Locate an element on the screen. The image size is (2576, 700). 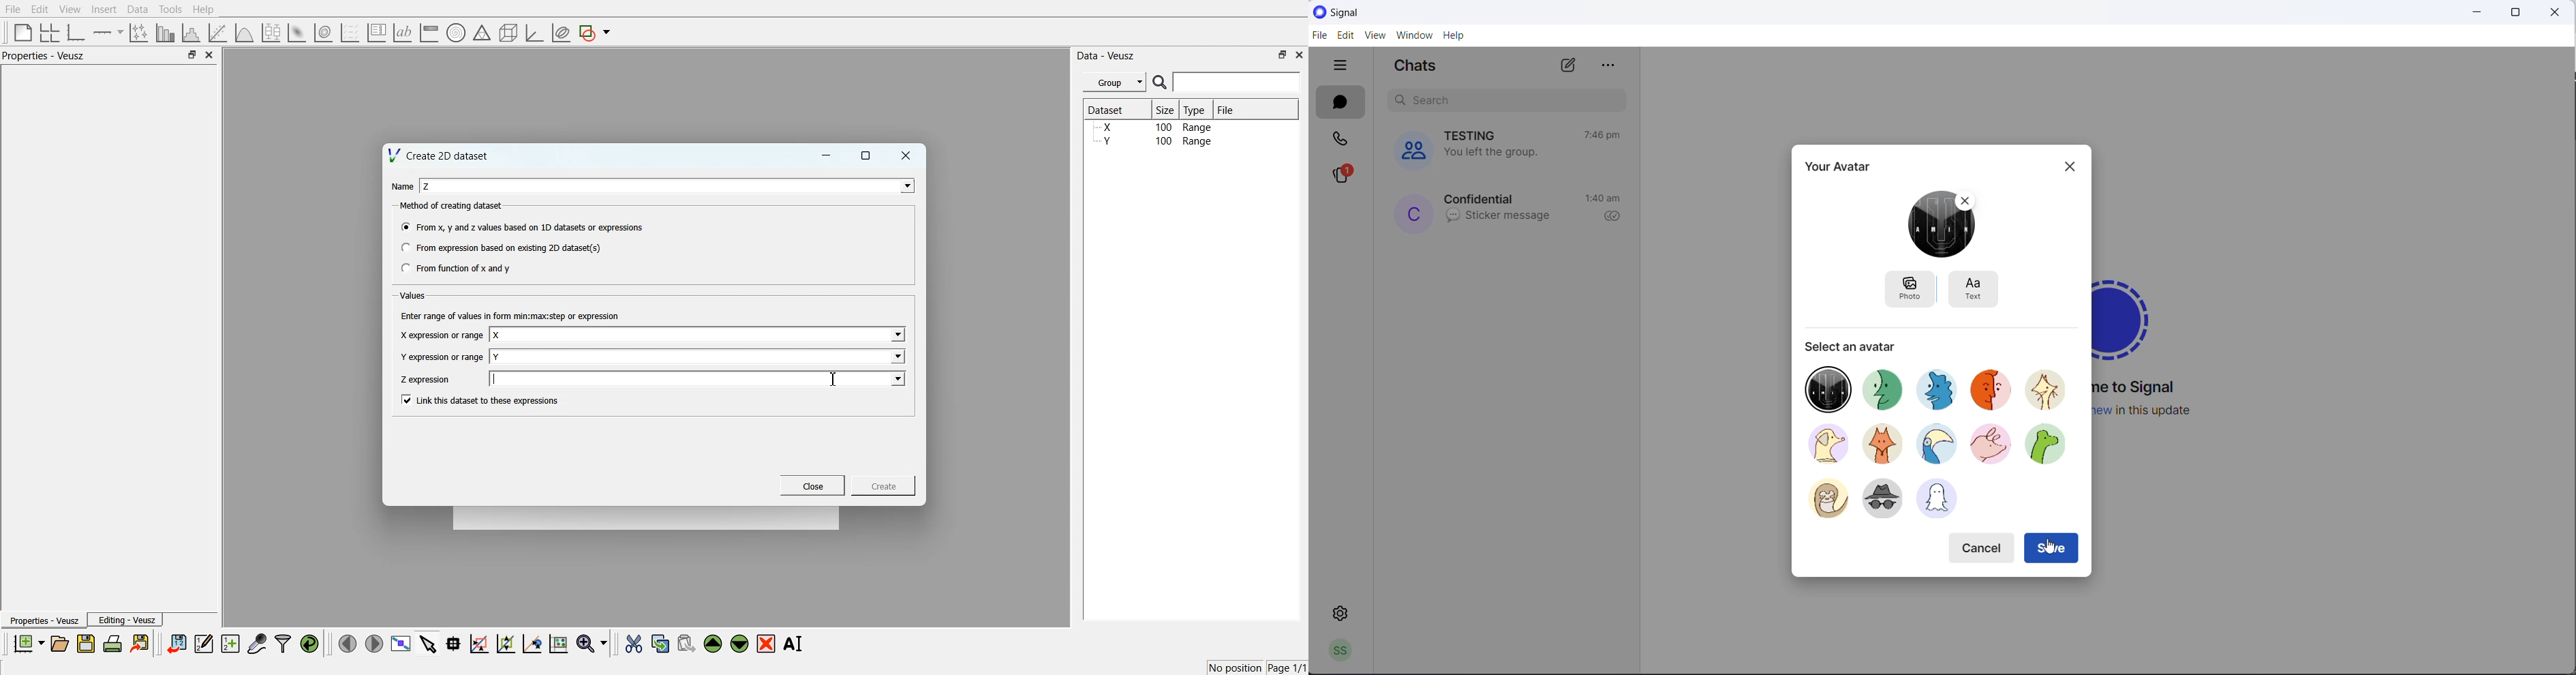
avatar is located at coordinates (1828, 386).